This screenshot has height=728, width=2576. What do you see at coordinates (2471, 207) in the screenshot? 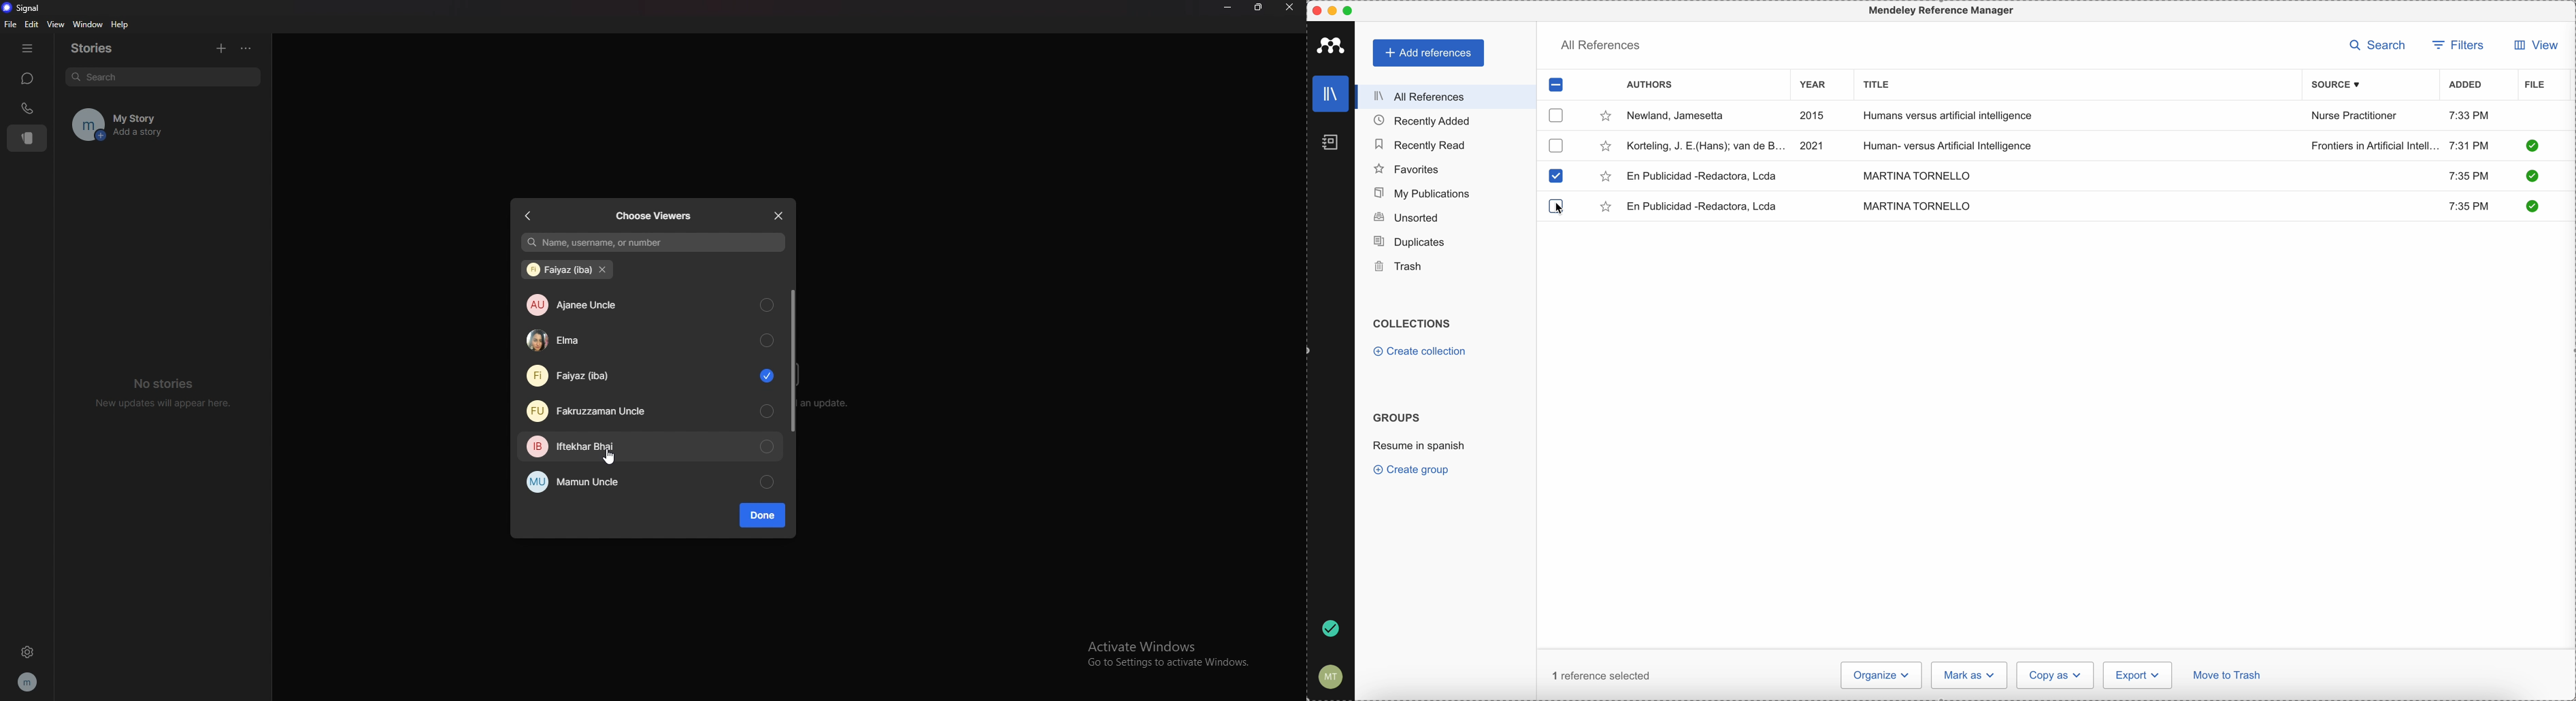
I see `7:35 PM` at bounding box center [2471, 207].